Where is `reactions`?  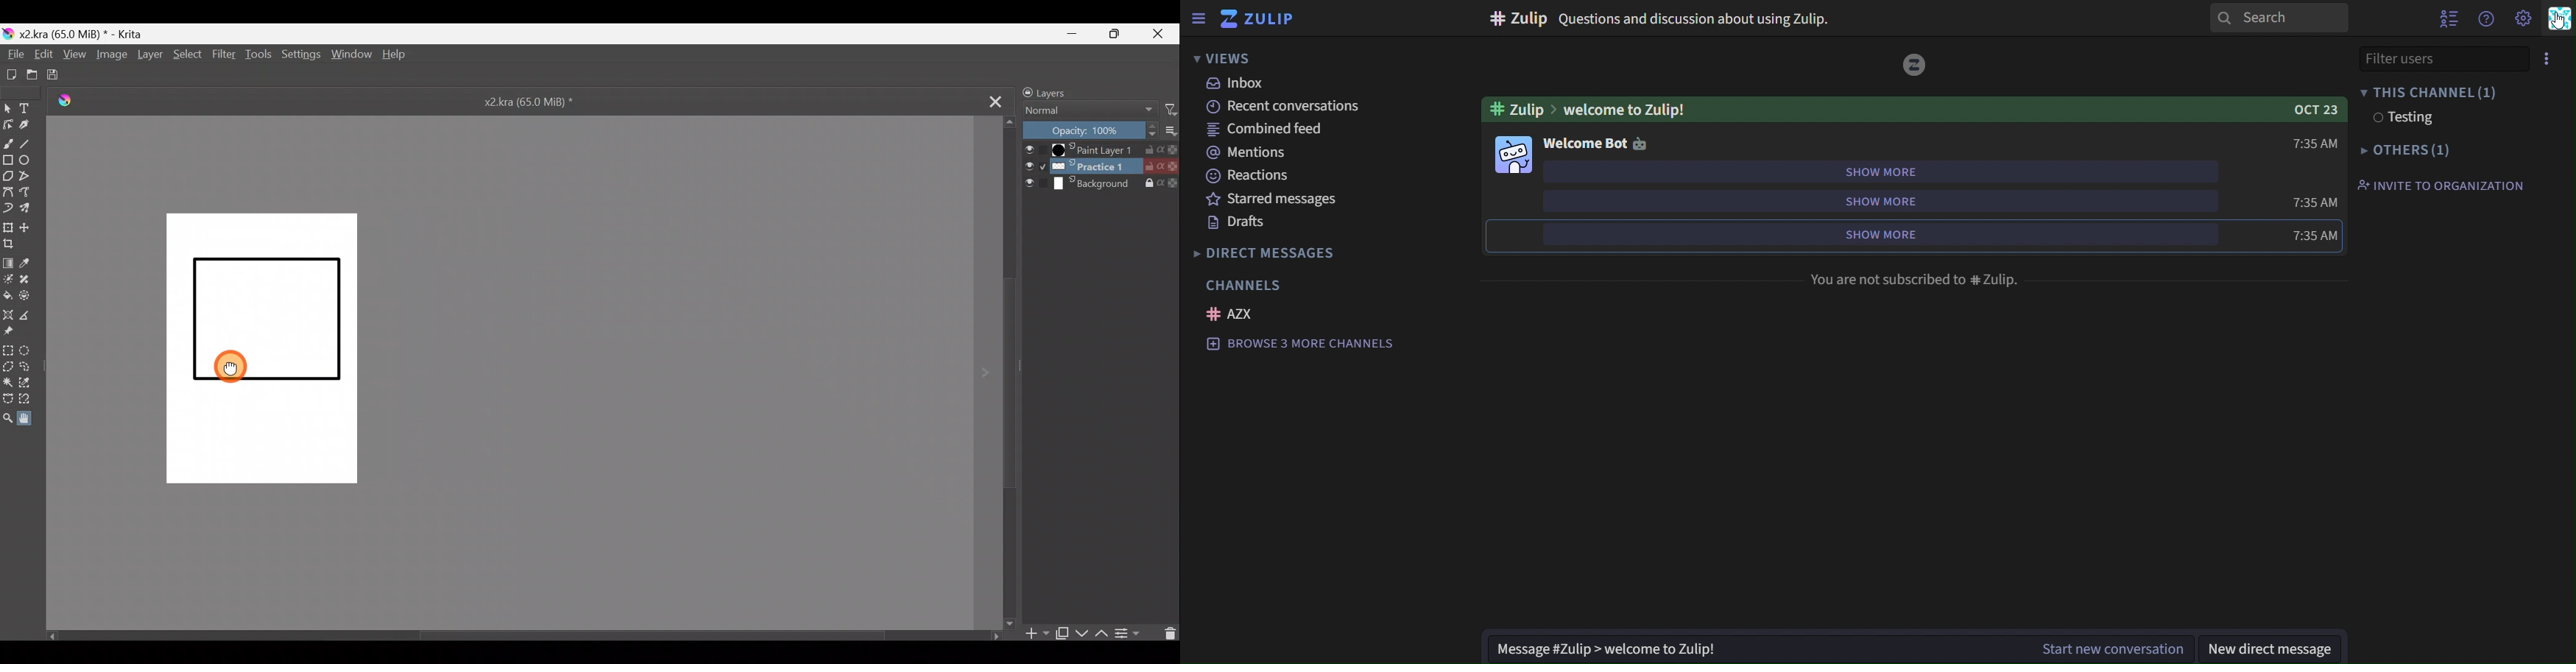
reactions is located at coordinates (1254, 177).